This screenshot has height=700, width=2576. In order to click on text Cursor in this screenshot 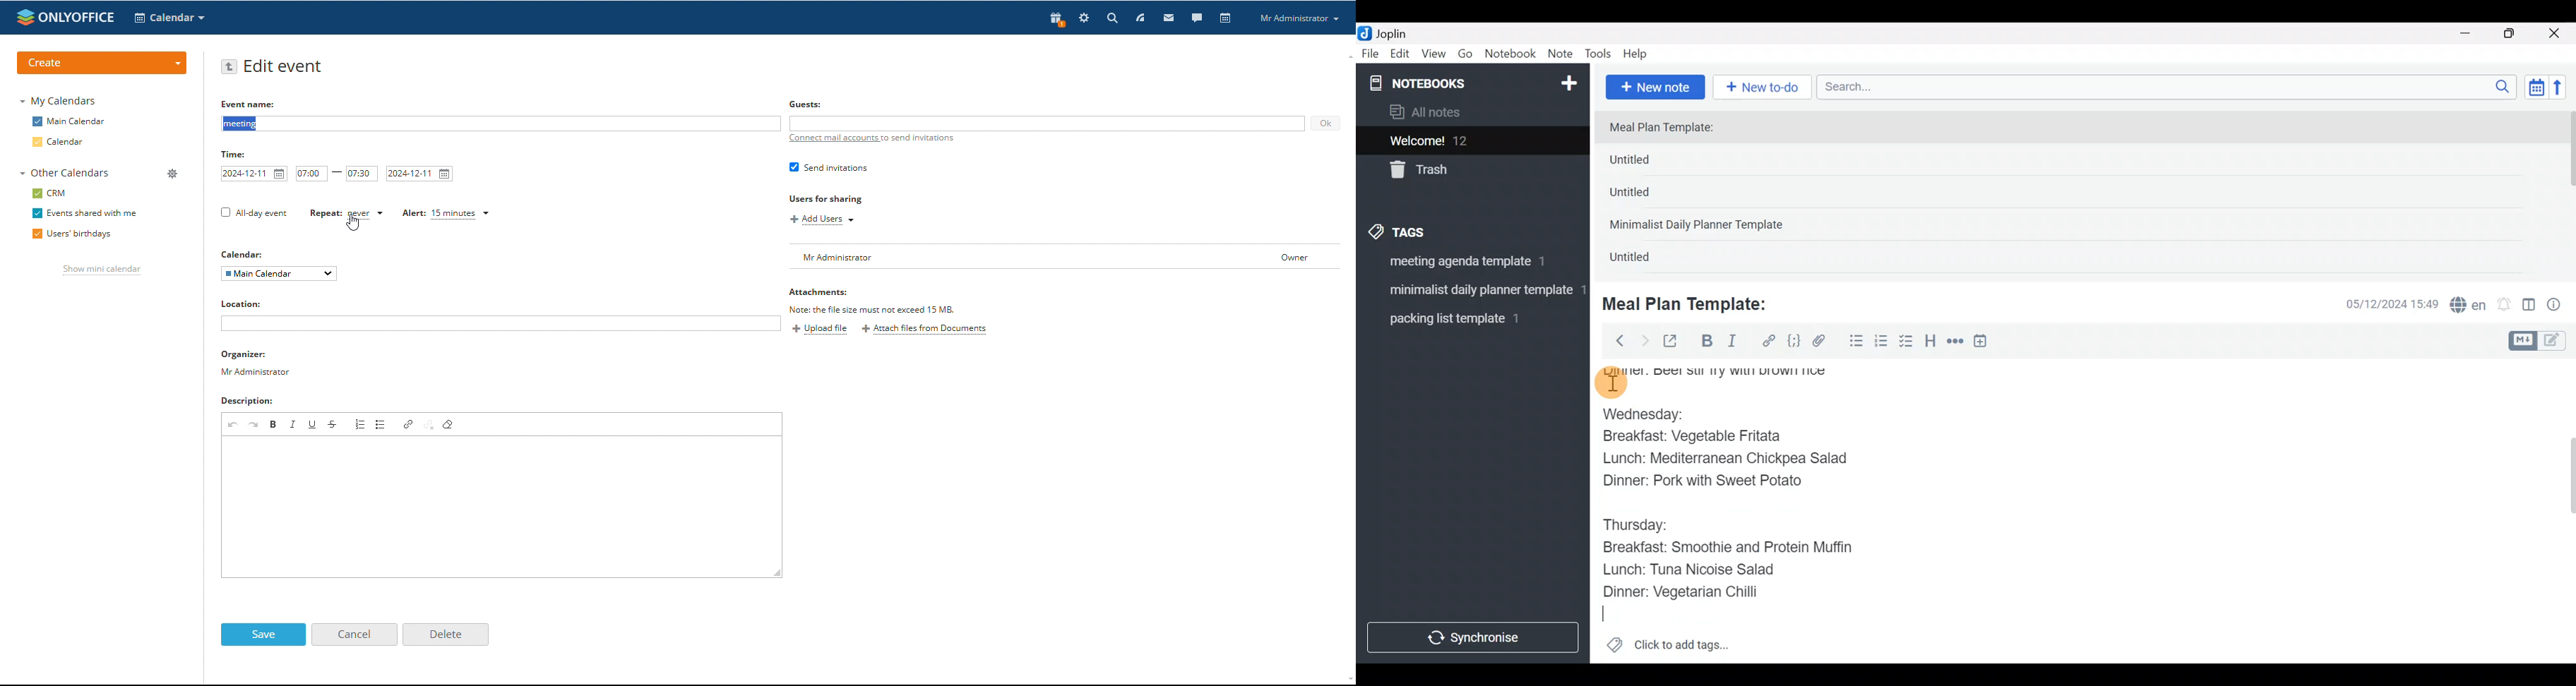, I will do `click(1613, 617)`.